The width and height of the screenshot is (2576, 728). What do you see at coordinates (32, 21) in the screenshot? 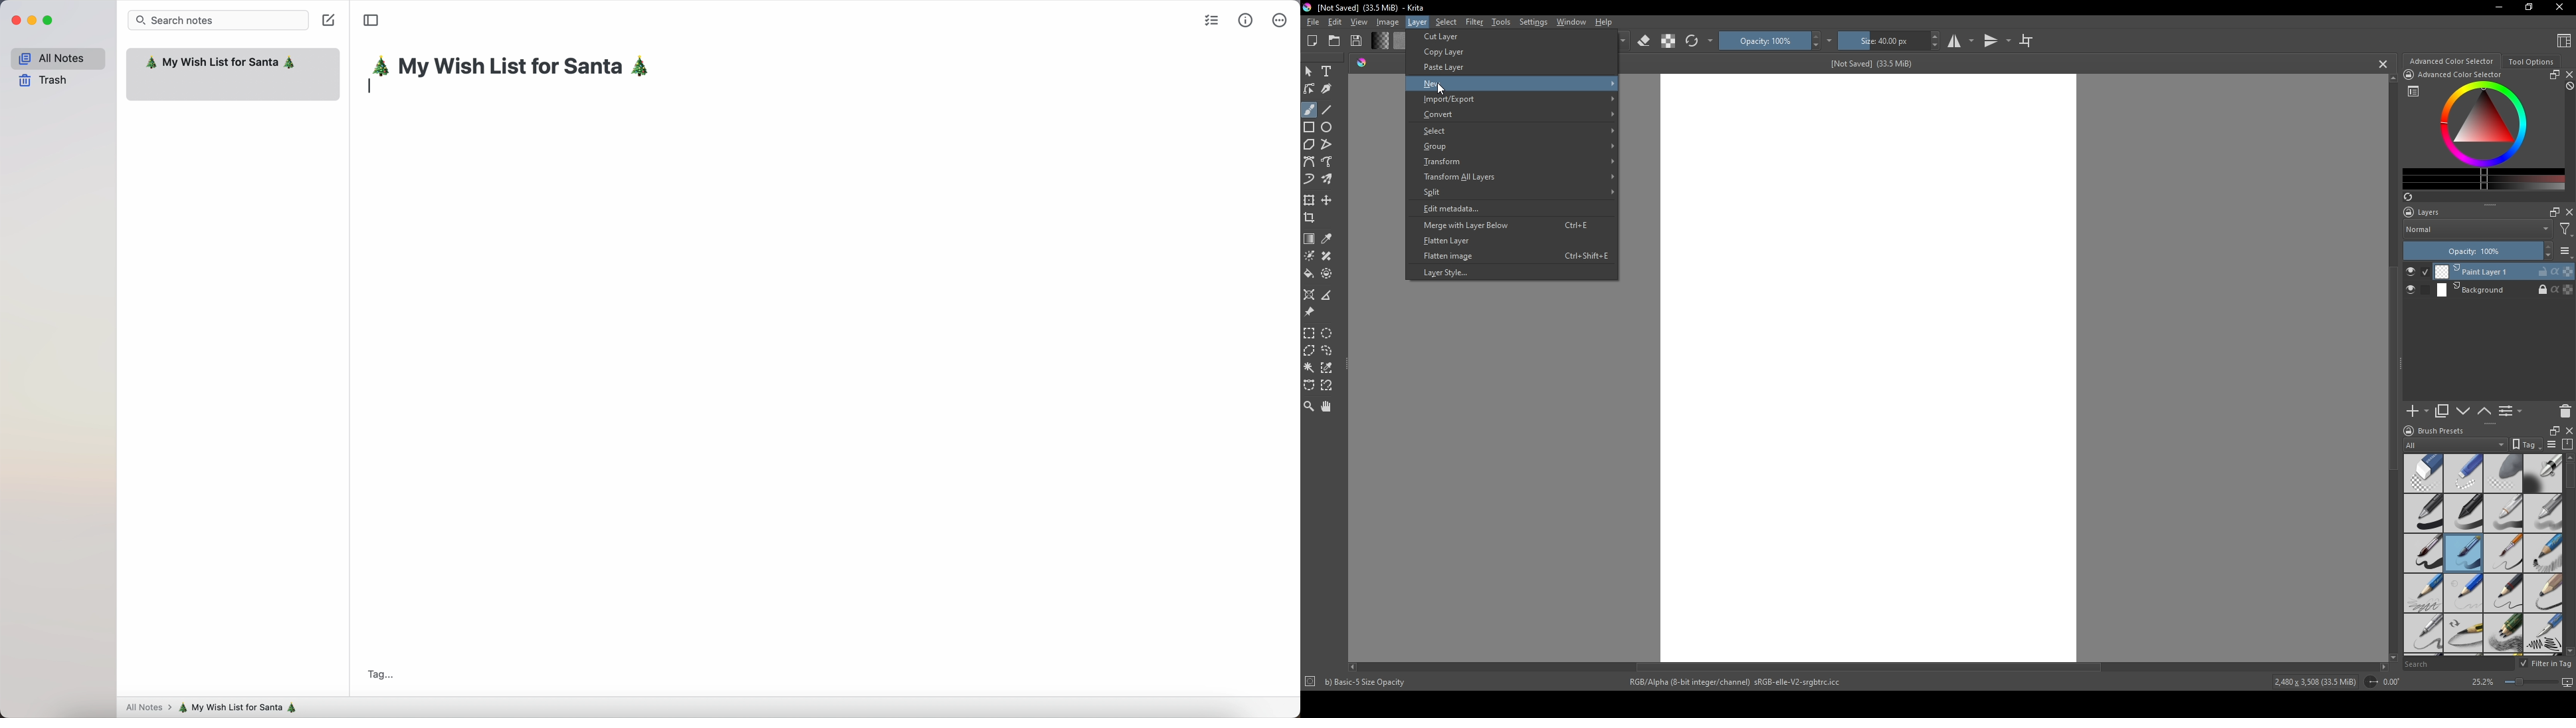
I see `minimize Simplenote` at bounding box center [32, 21].